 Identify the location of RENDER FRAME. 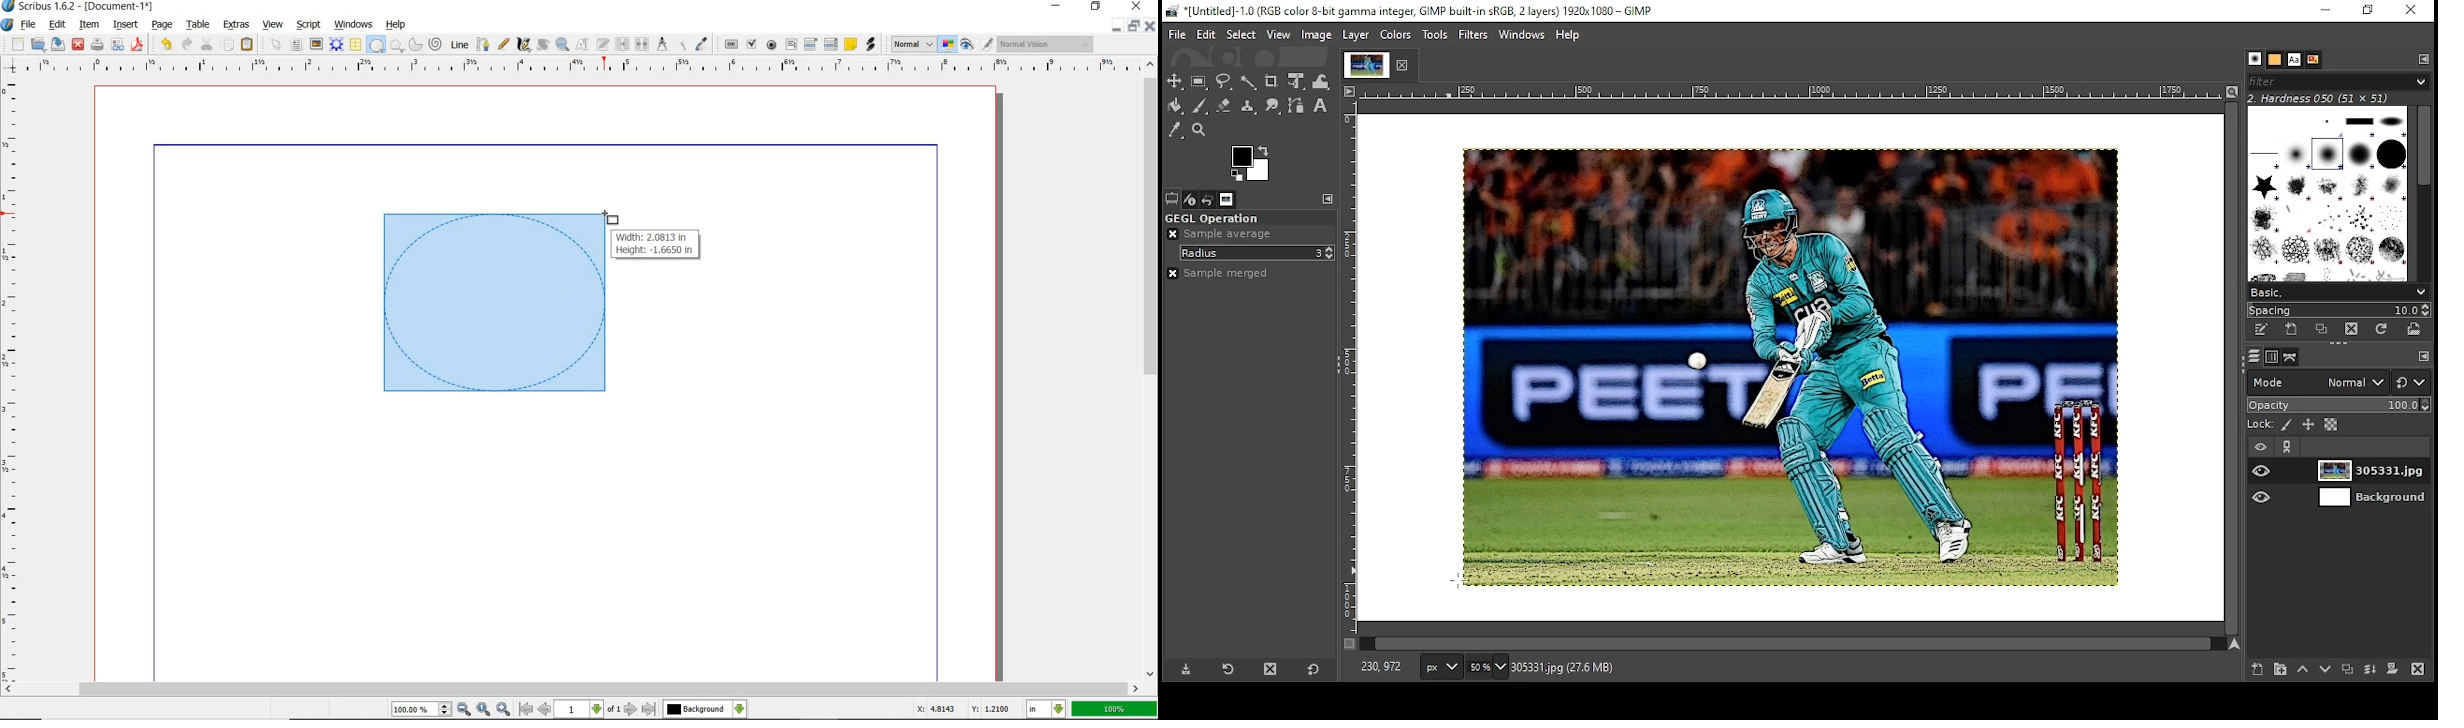
(335, 44).